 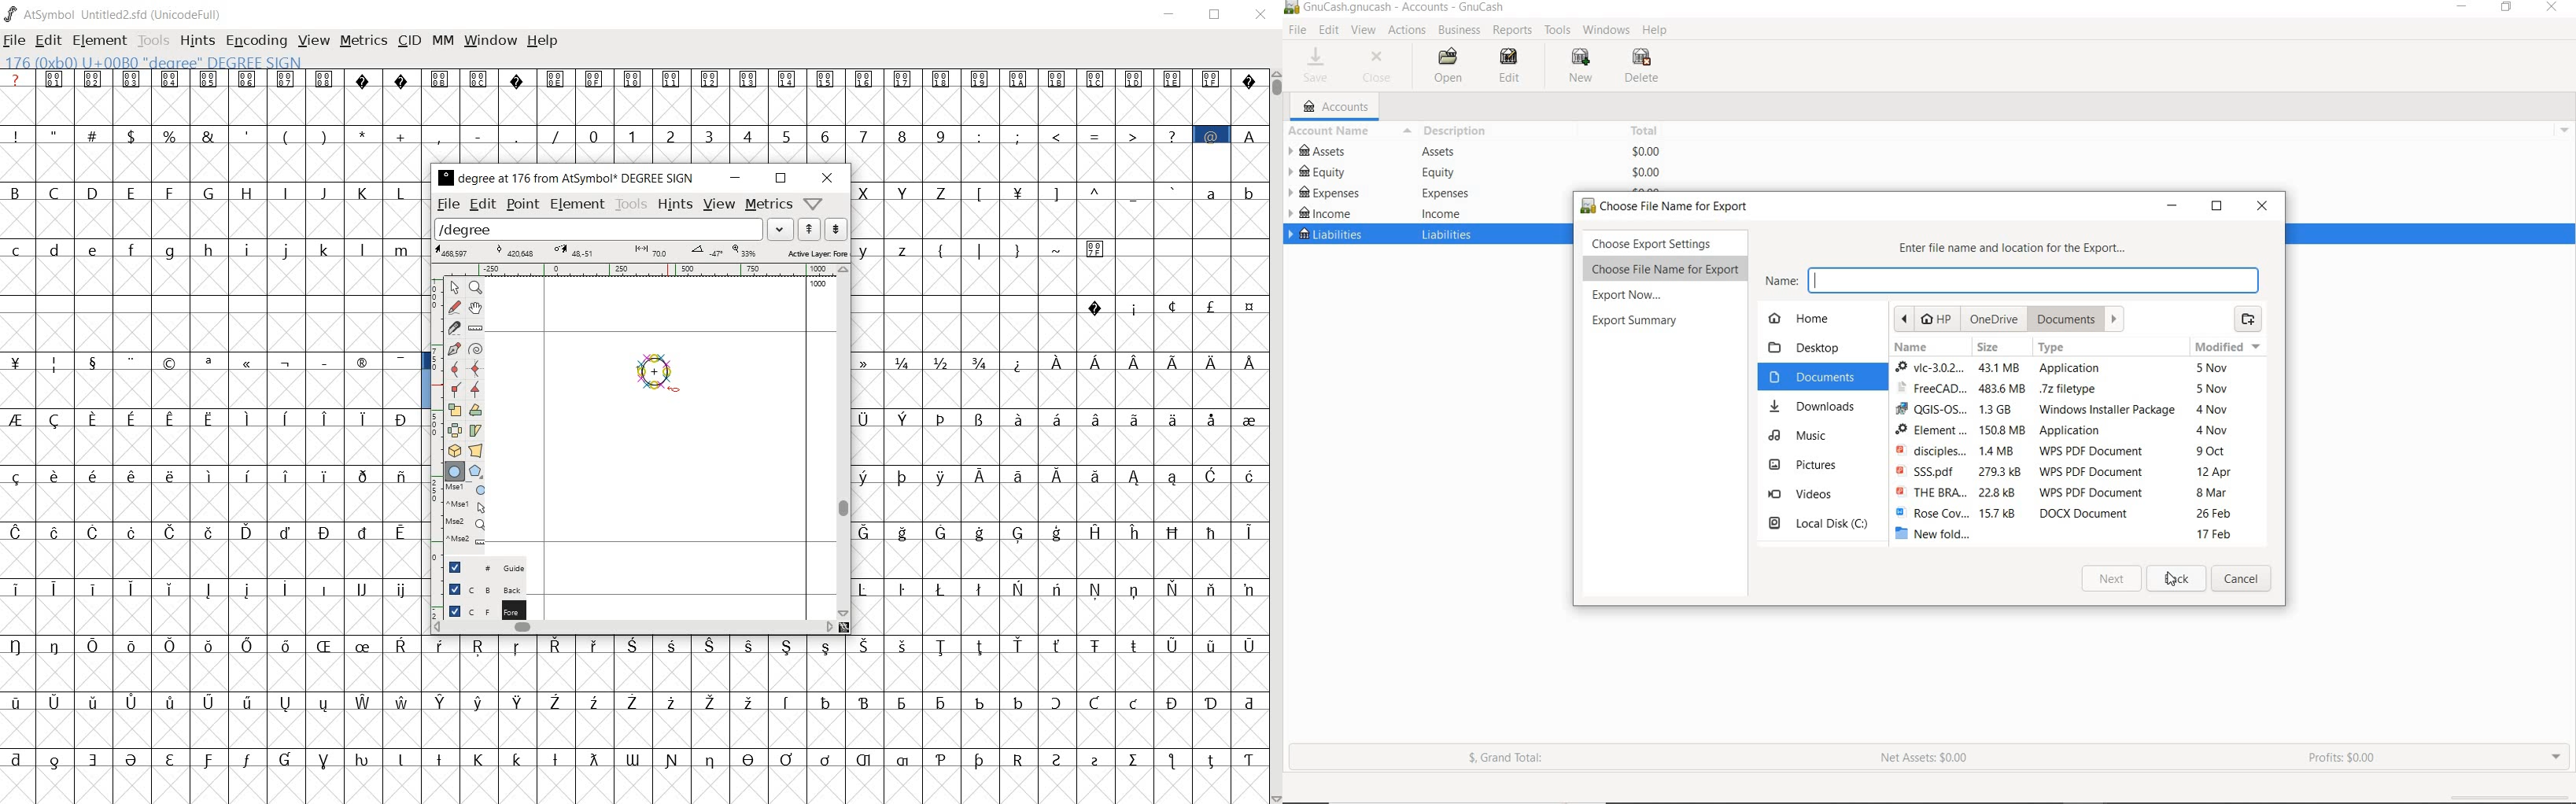 I want to click on fractions, so click(x=929, y=360).